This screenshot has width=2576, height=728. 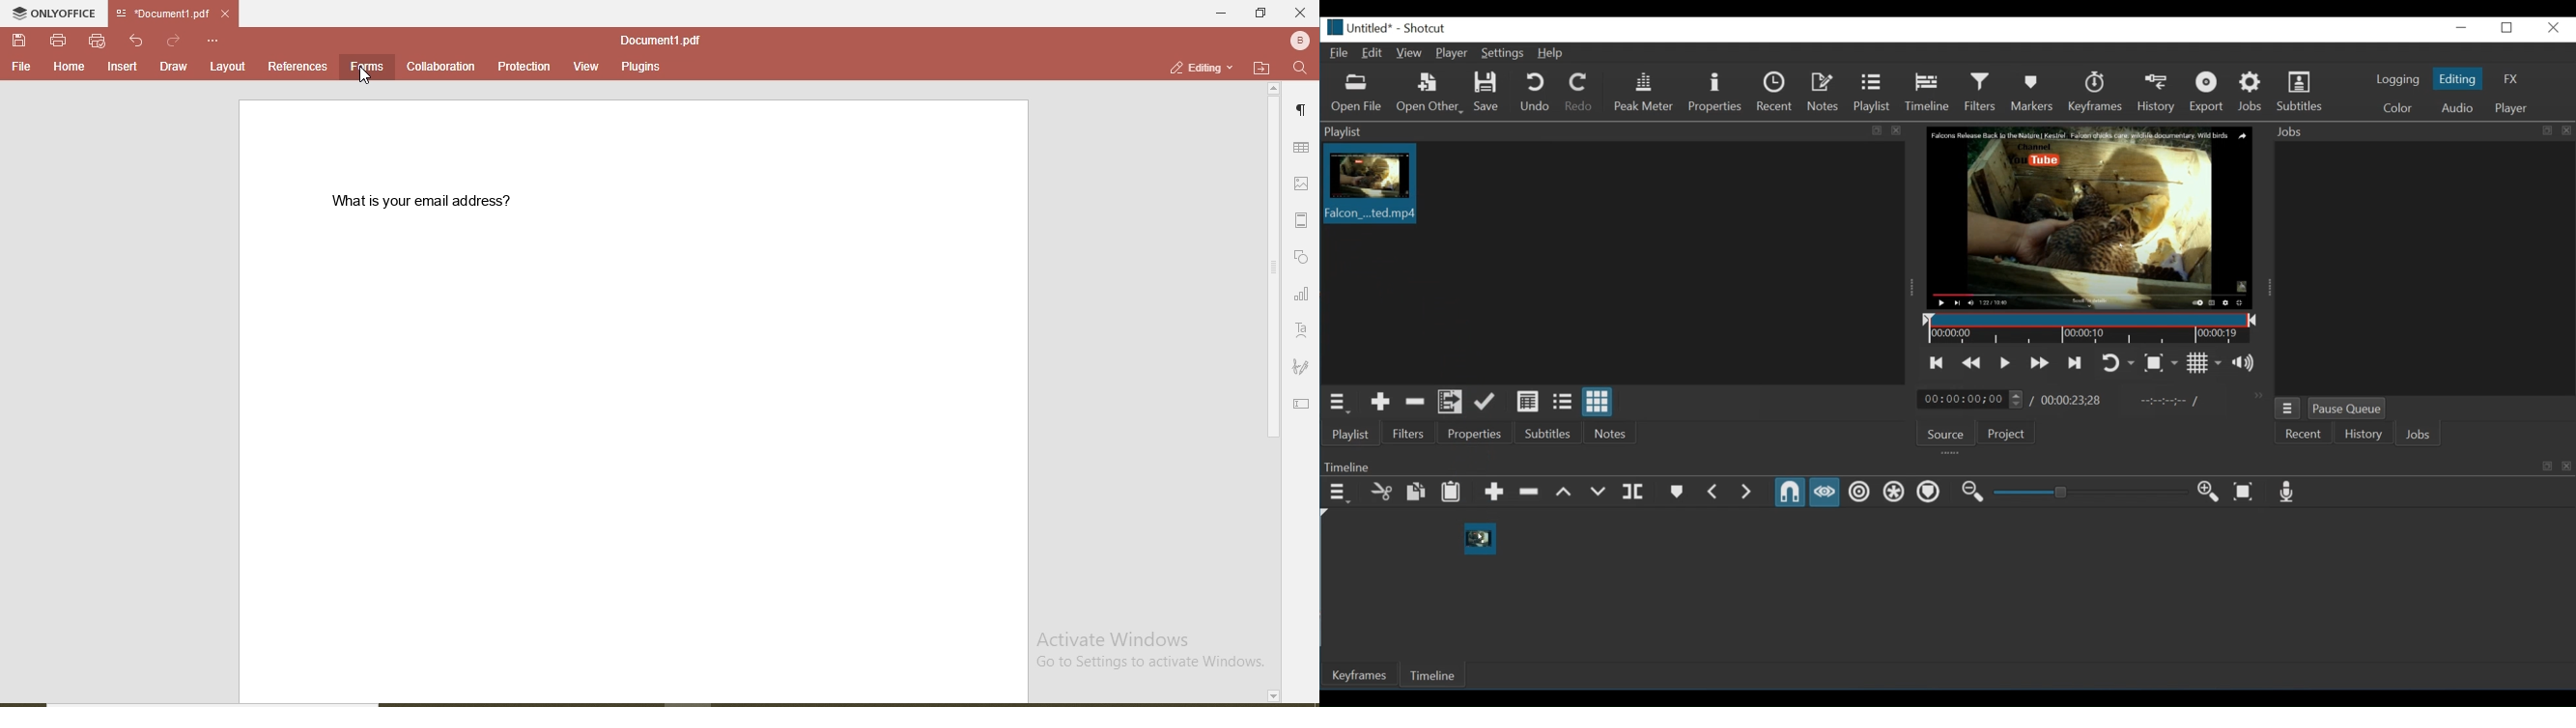 I want to click on Ripple delete, so click(x=1530, y=492).